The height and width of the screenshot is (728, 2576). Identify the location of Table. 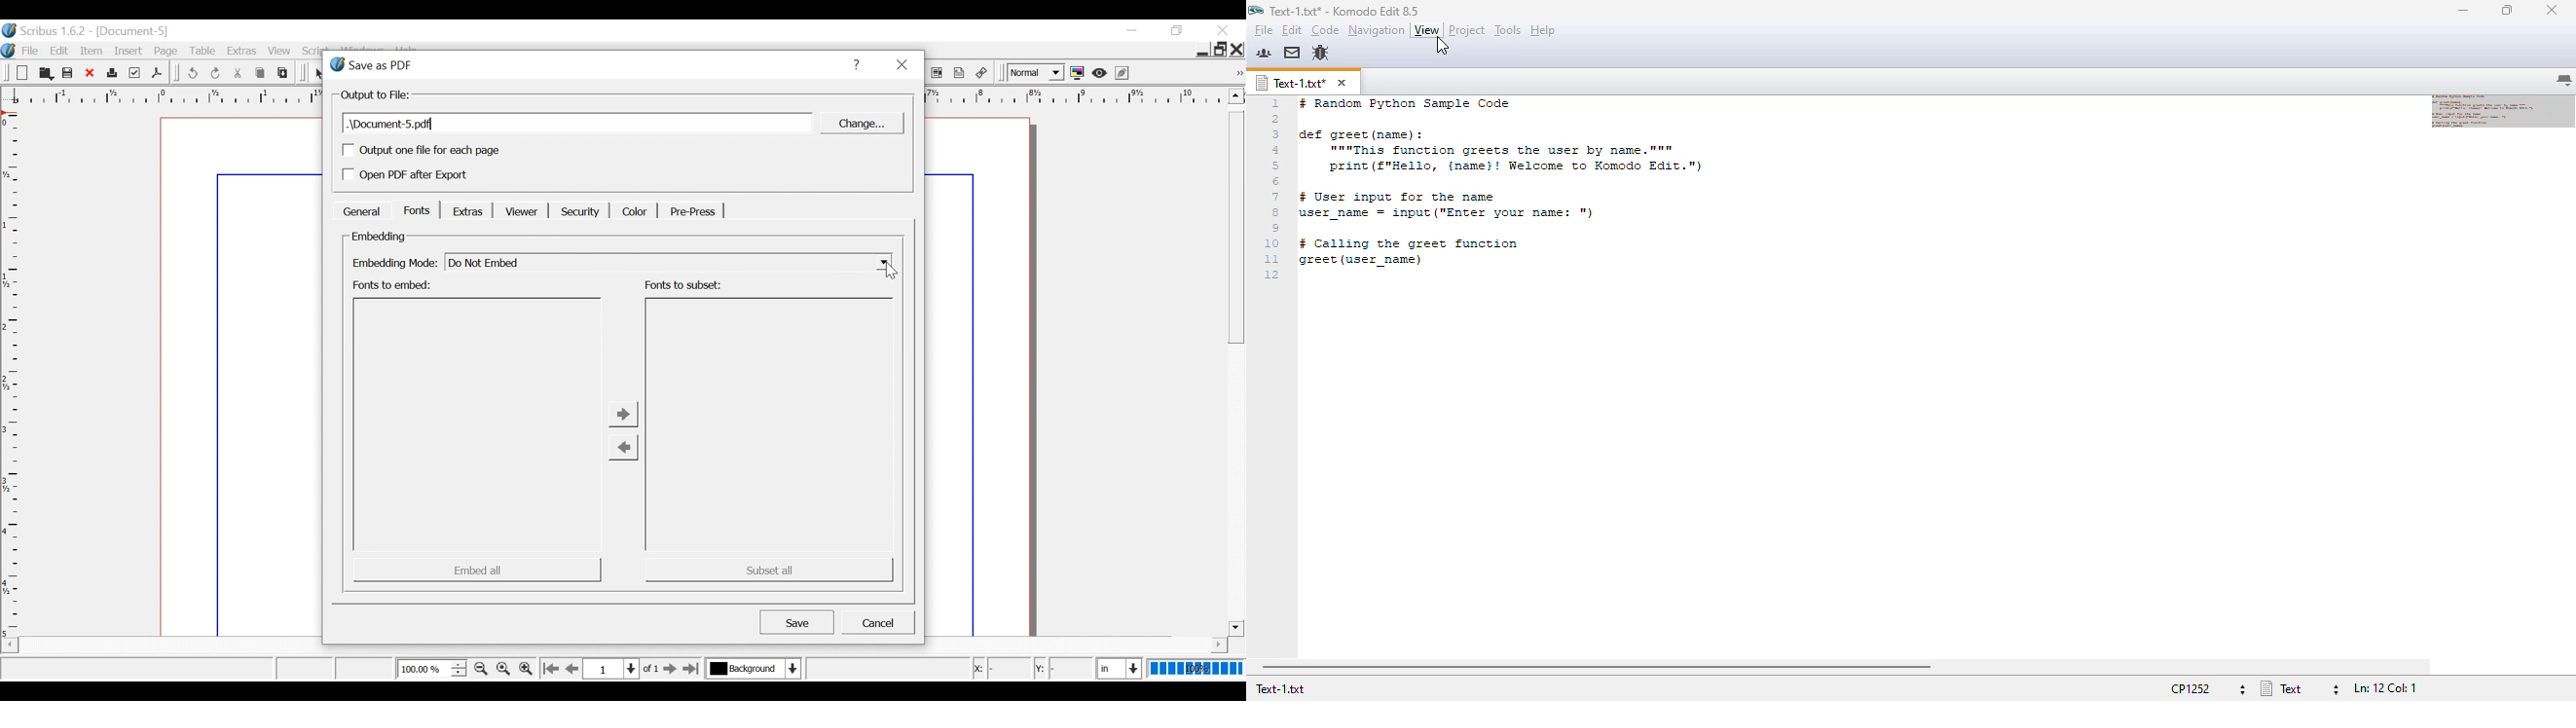
(205, 52).